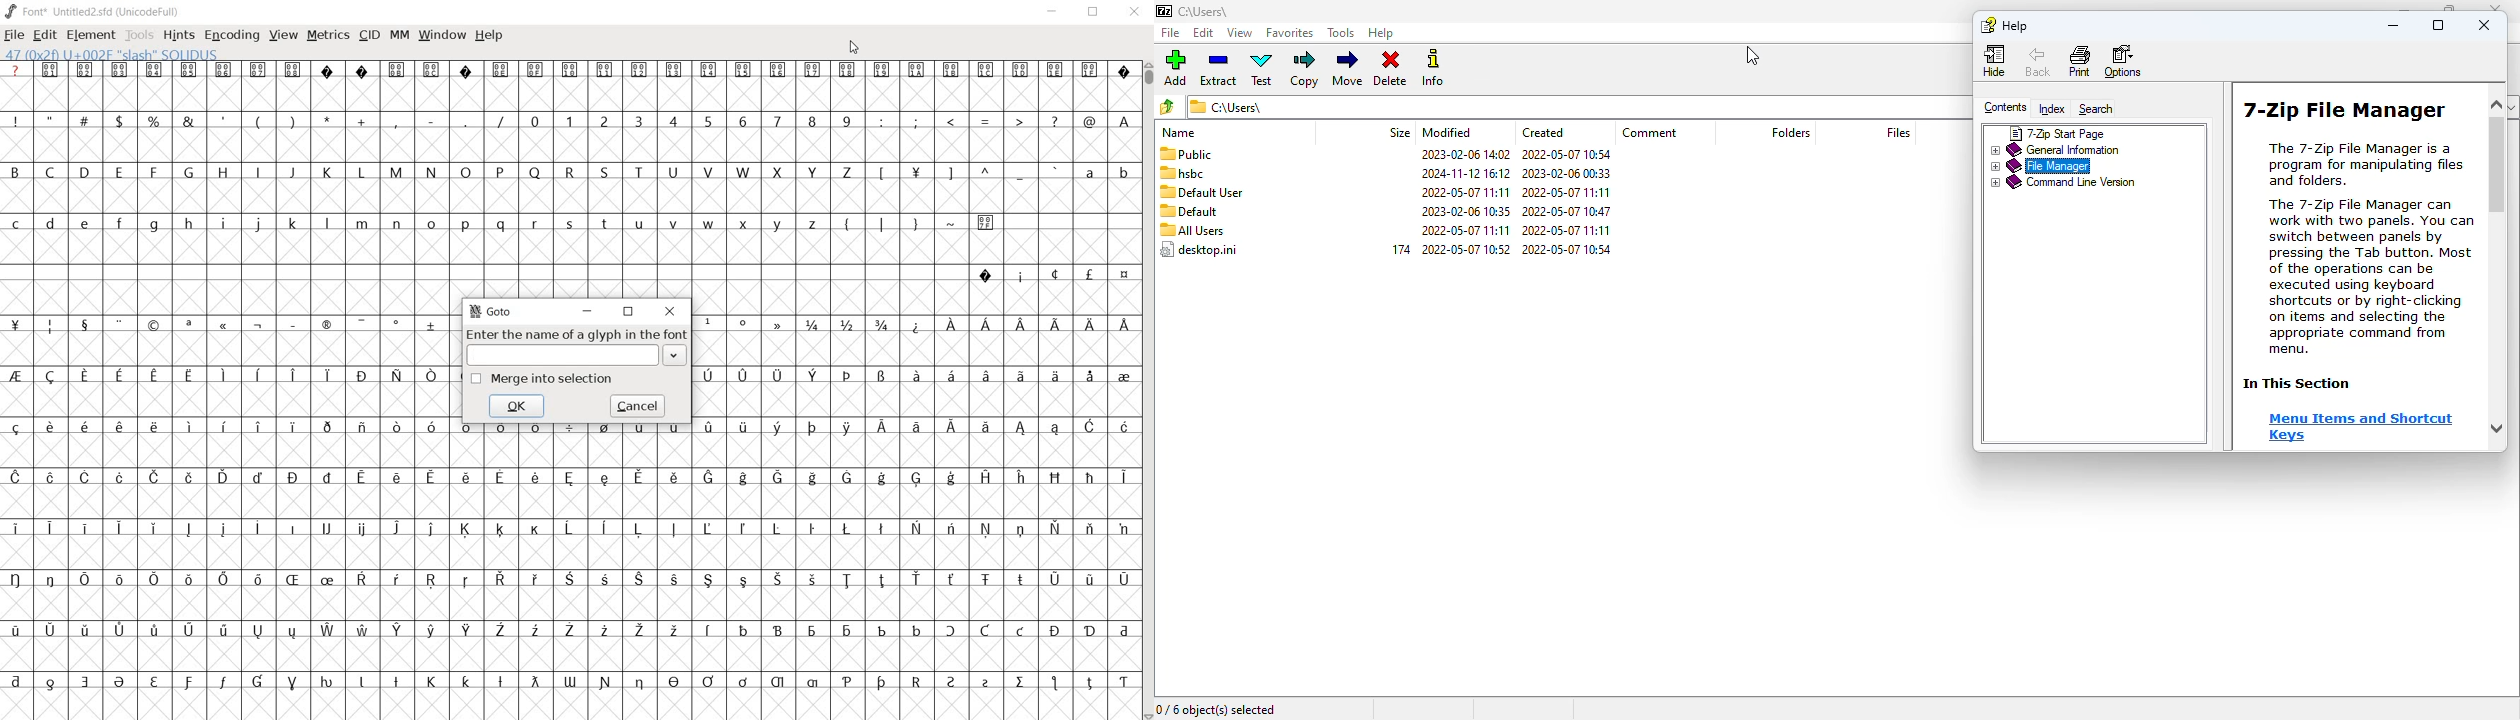 The image size is (2520, 728). Describe the element at coordinates (1179, 133) in the screenshot. I see `name` at that location.